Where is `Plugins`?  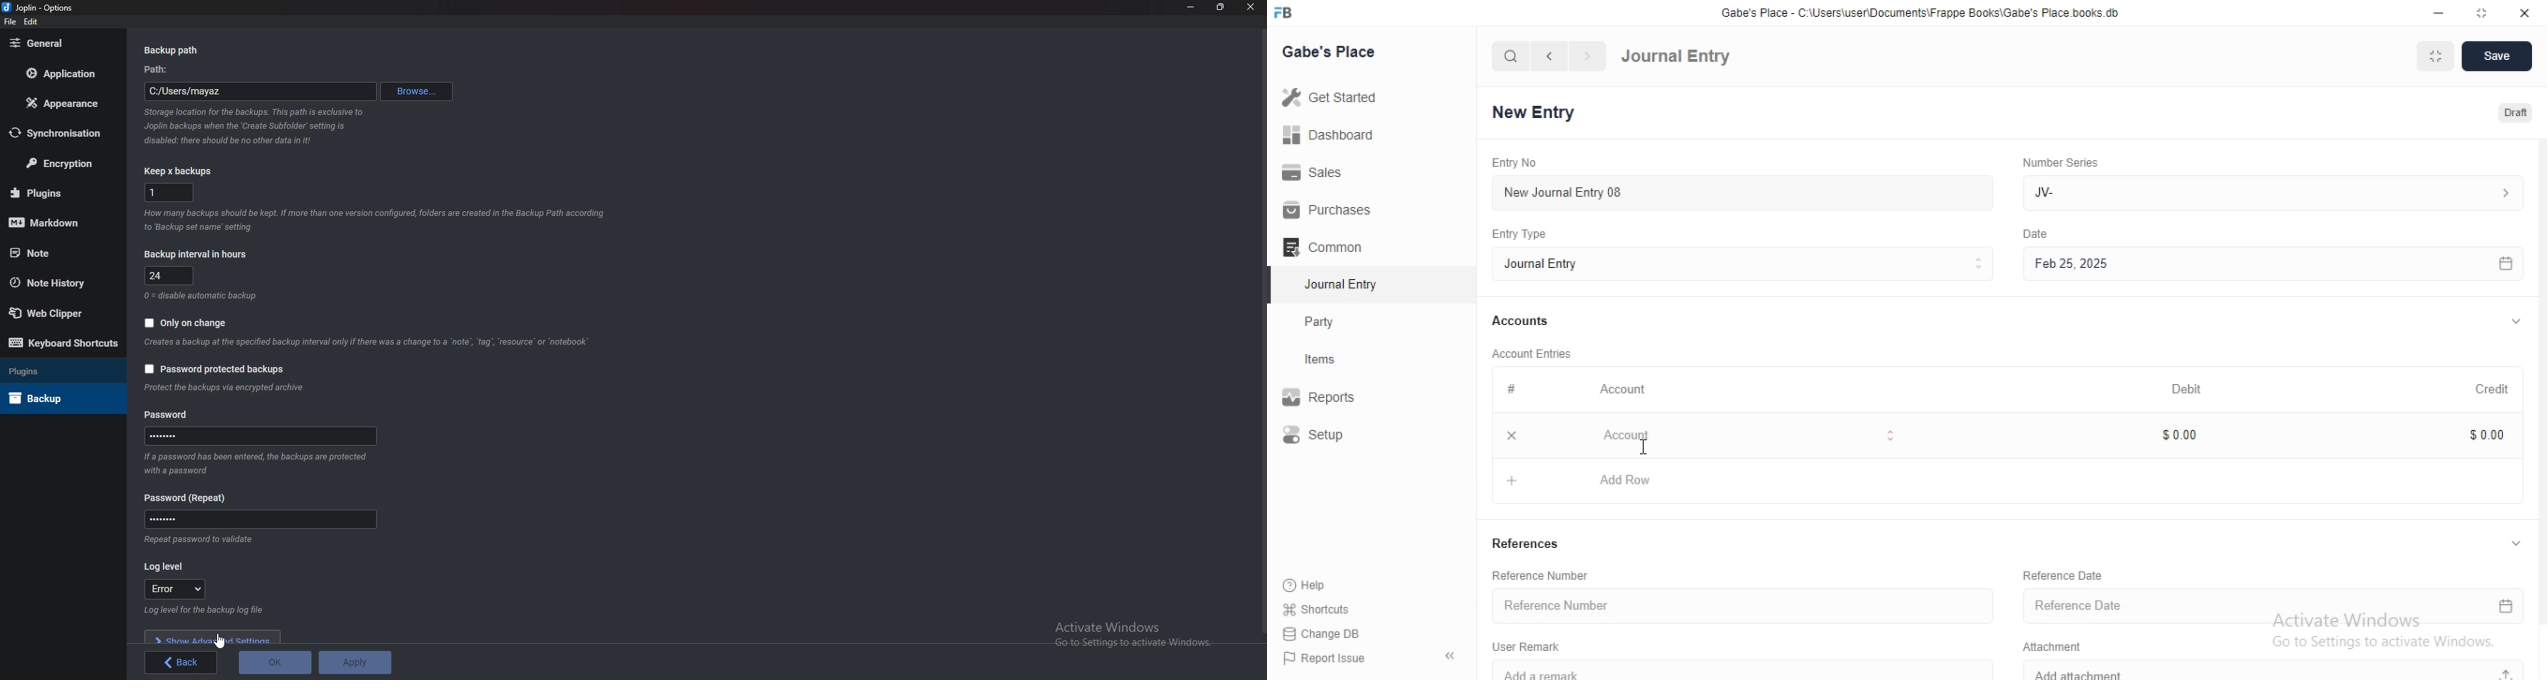
Plugins is located at coordinates (57, 193).